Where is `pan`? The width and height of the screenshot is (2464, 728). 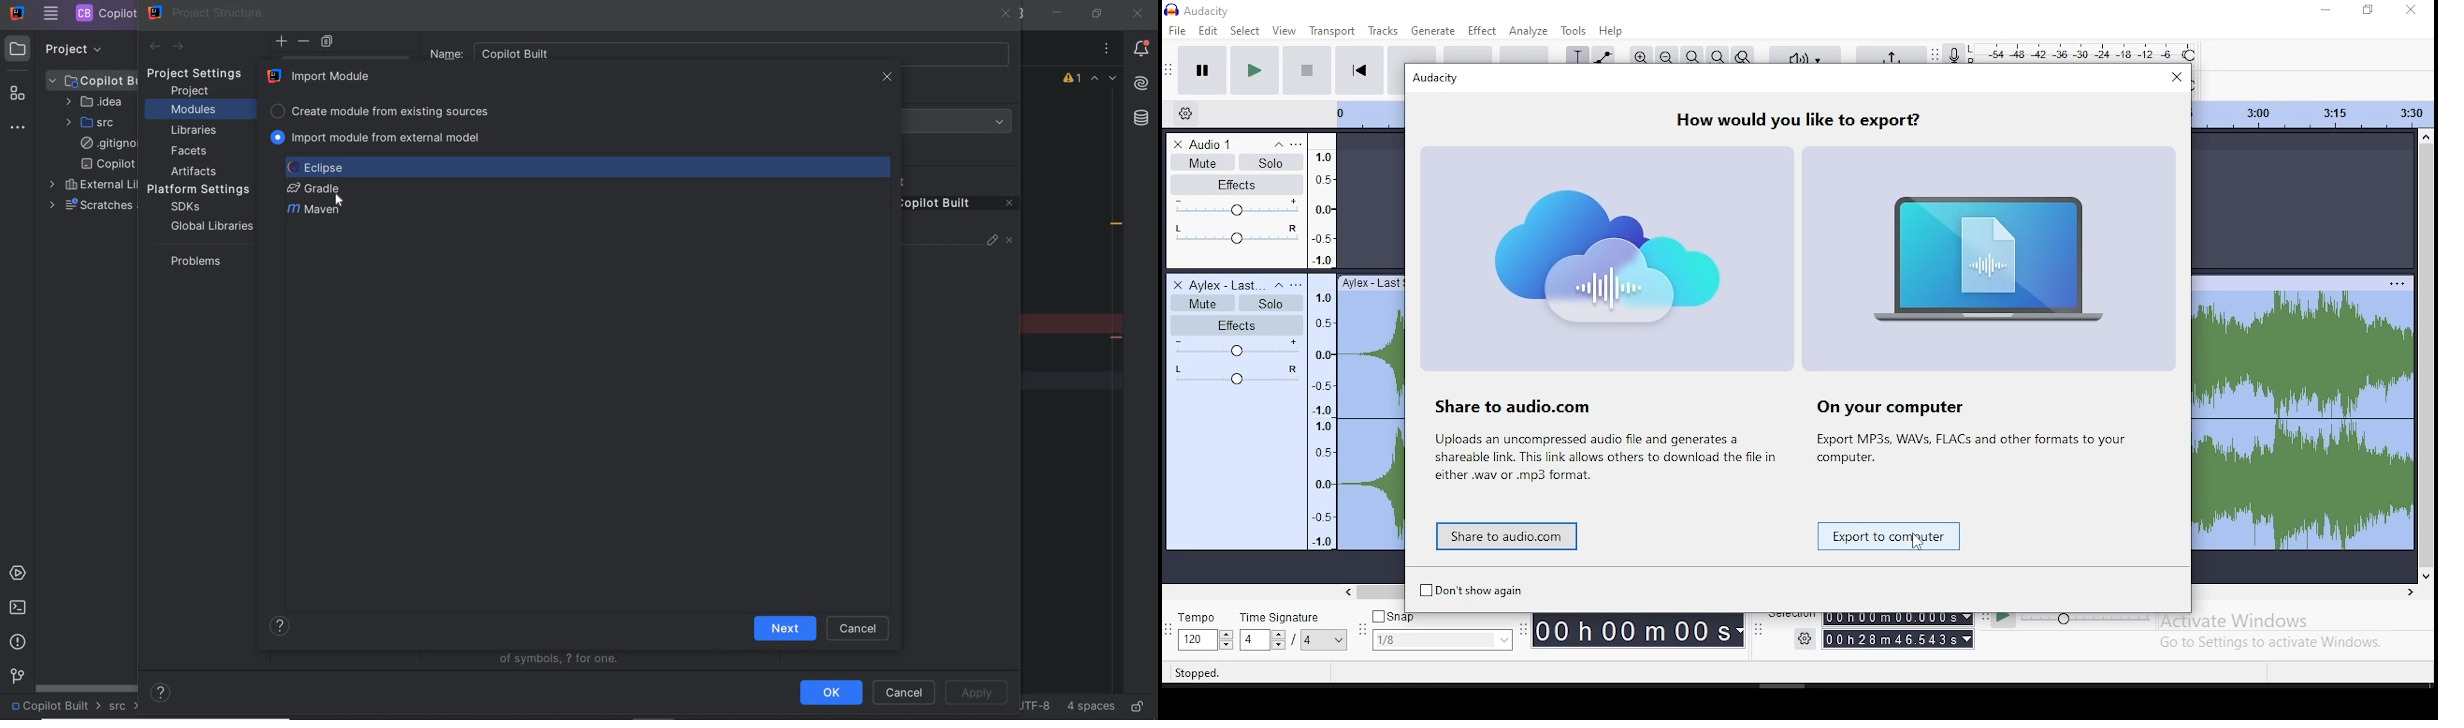
pan is located at coordinates (1237, 375).